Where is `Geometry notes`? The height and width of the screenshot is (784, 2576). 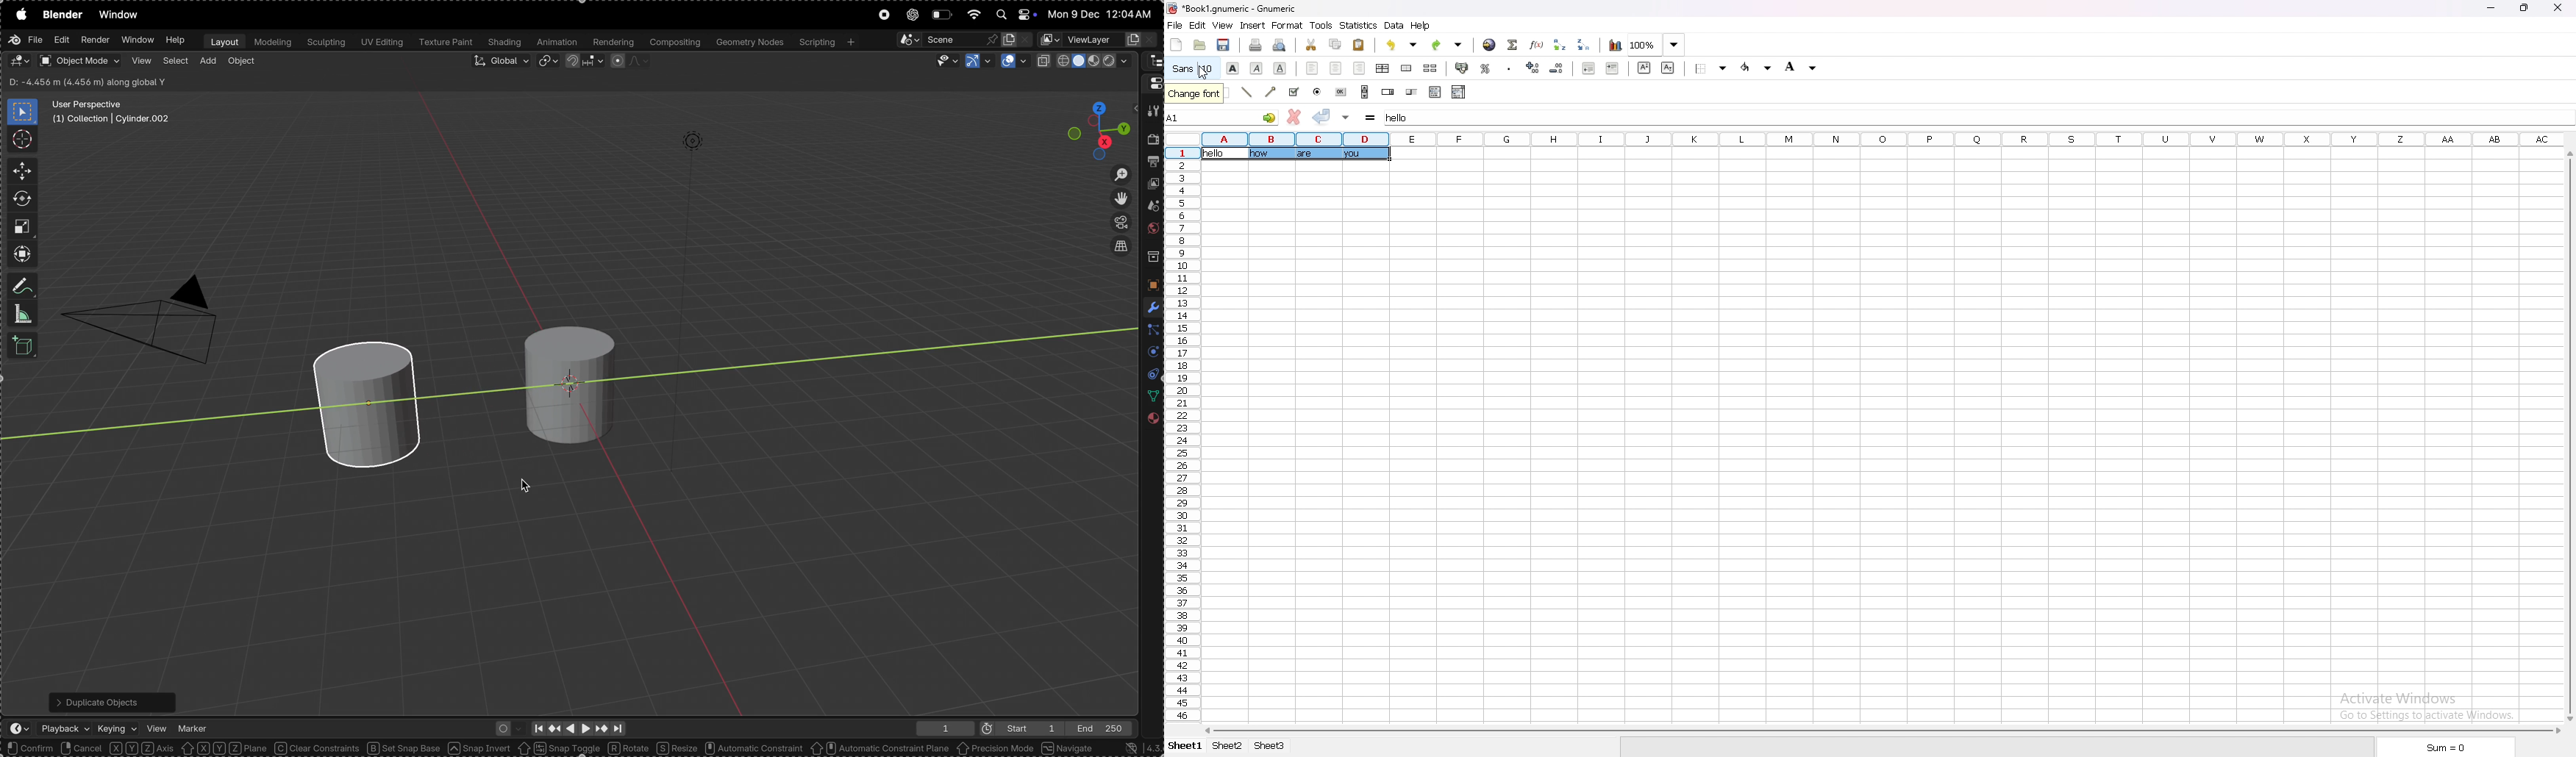
Geometry notes is located at coordinates (749, 42).